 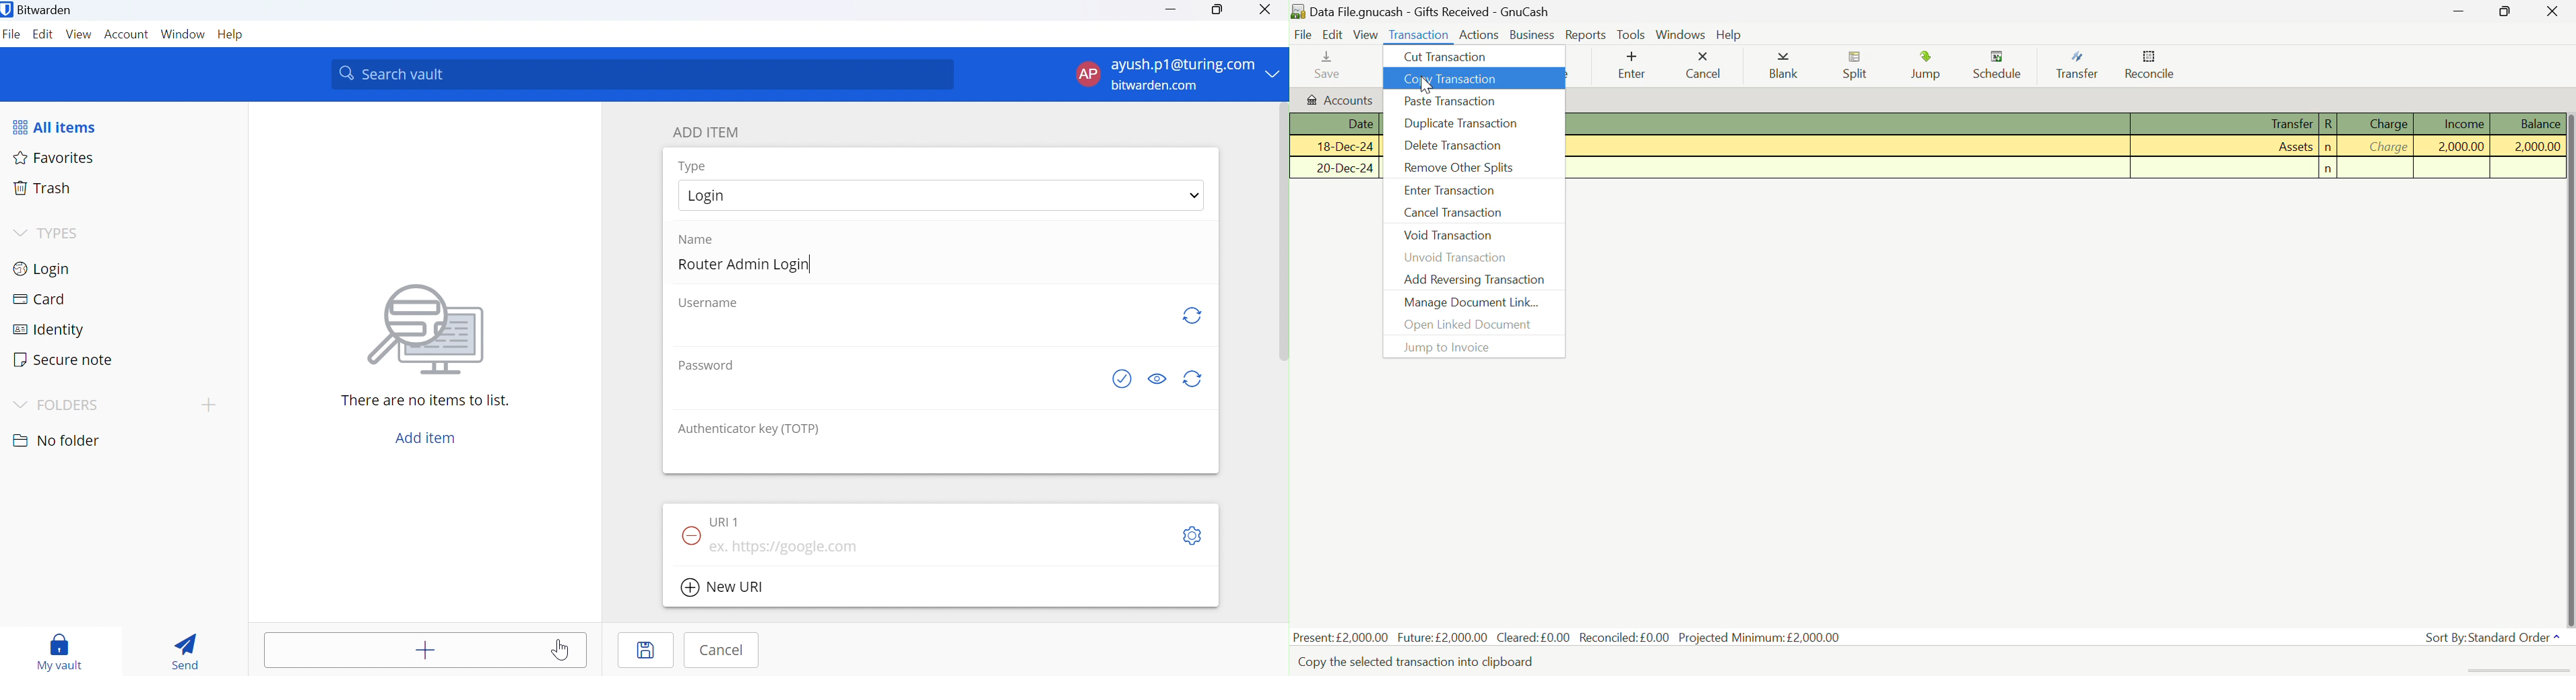 What do you see at coordinates (1471, 323) in the screenshot?
I see `Open Linked Document` at bounding box center [1471, 323].